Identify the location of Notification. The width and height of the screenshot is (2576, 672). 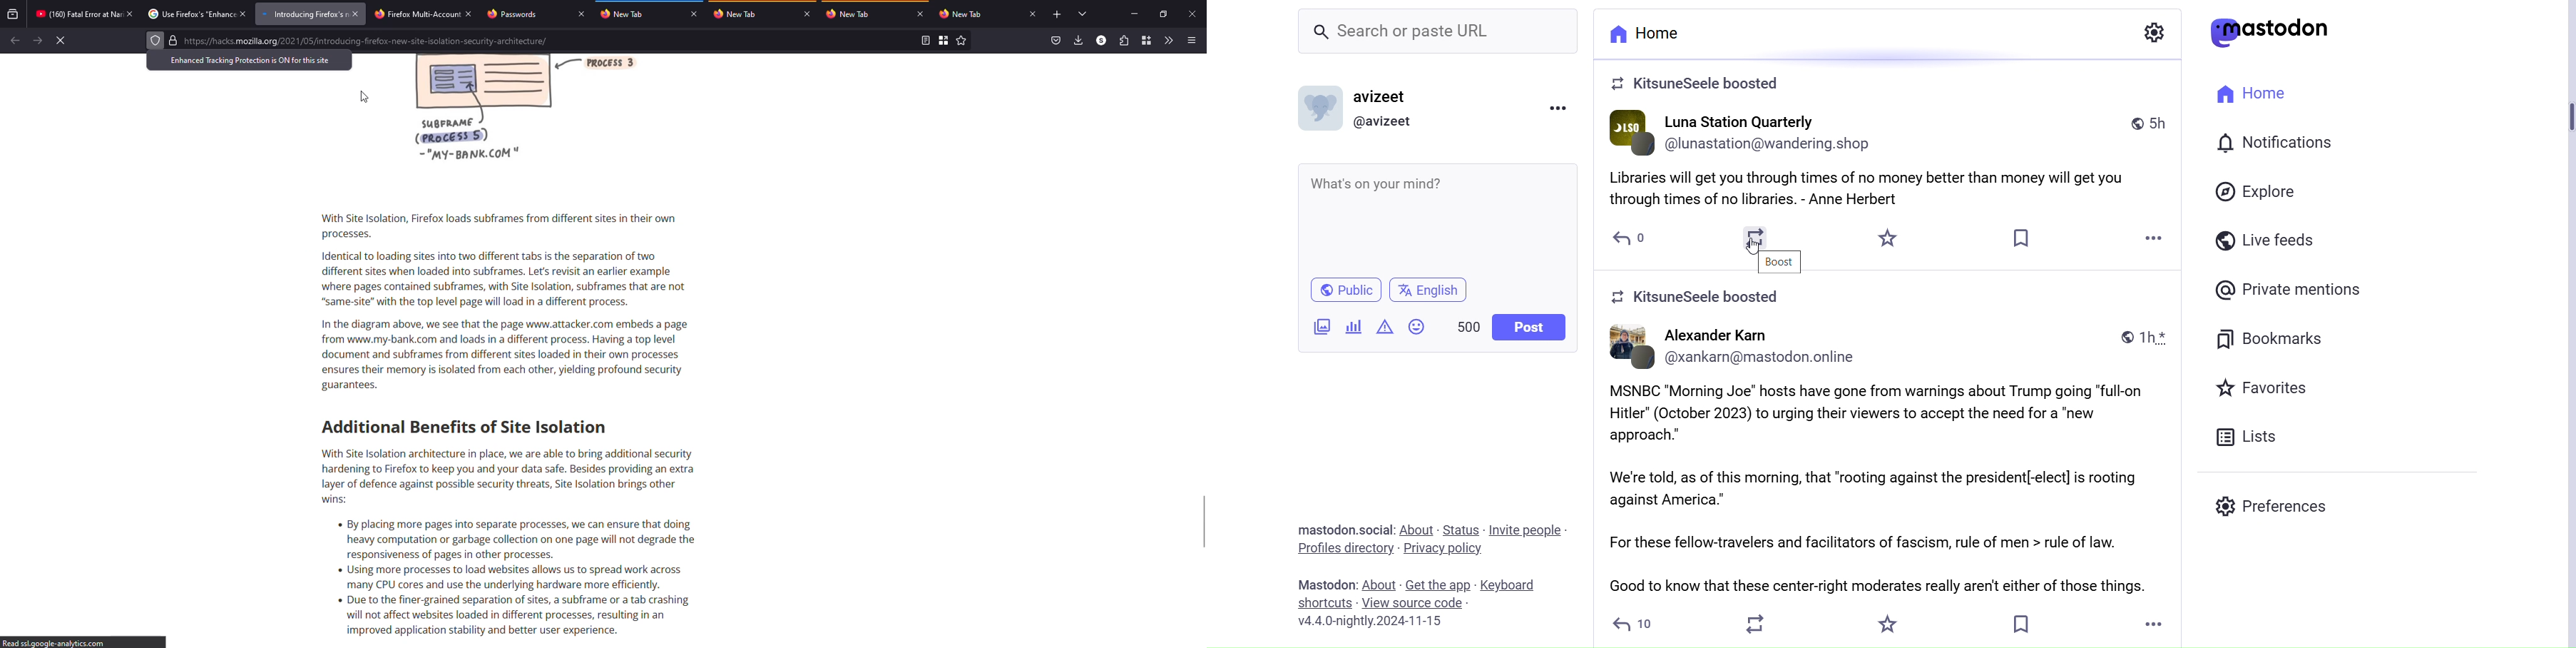
(2290, 143).